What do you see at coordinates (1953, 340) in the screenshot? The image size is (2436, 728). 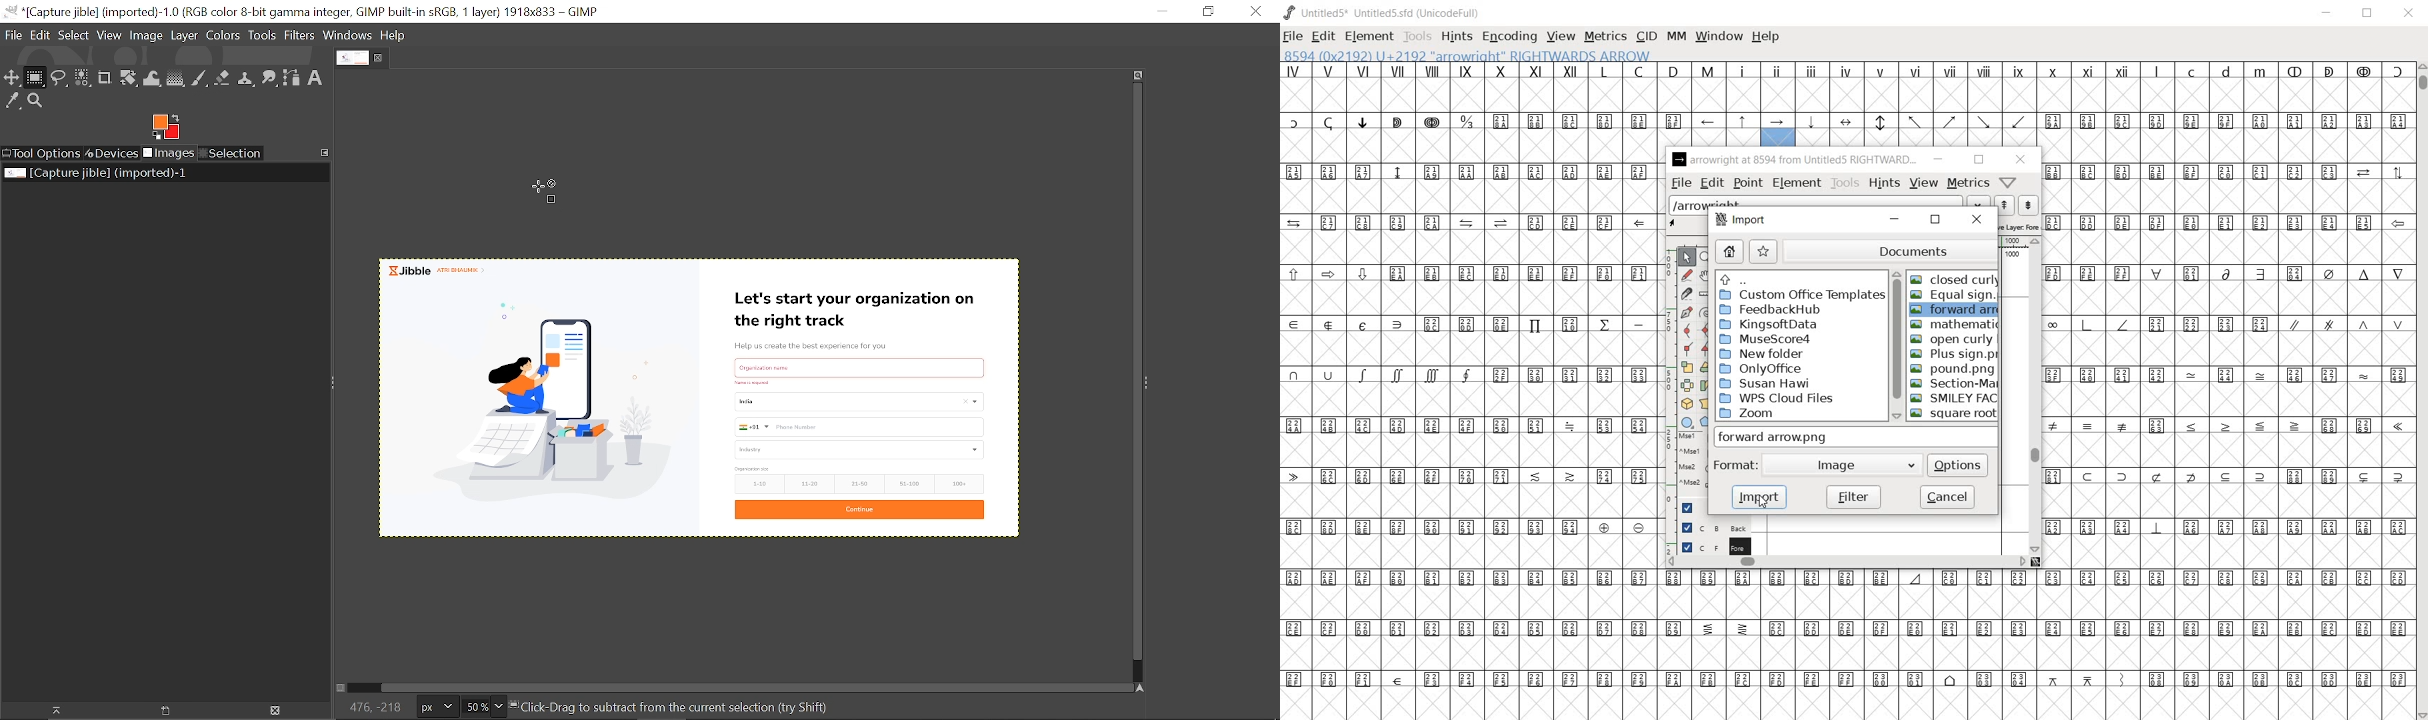 I see `open curly` at bounding box center [1953, 340].